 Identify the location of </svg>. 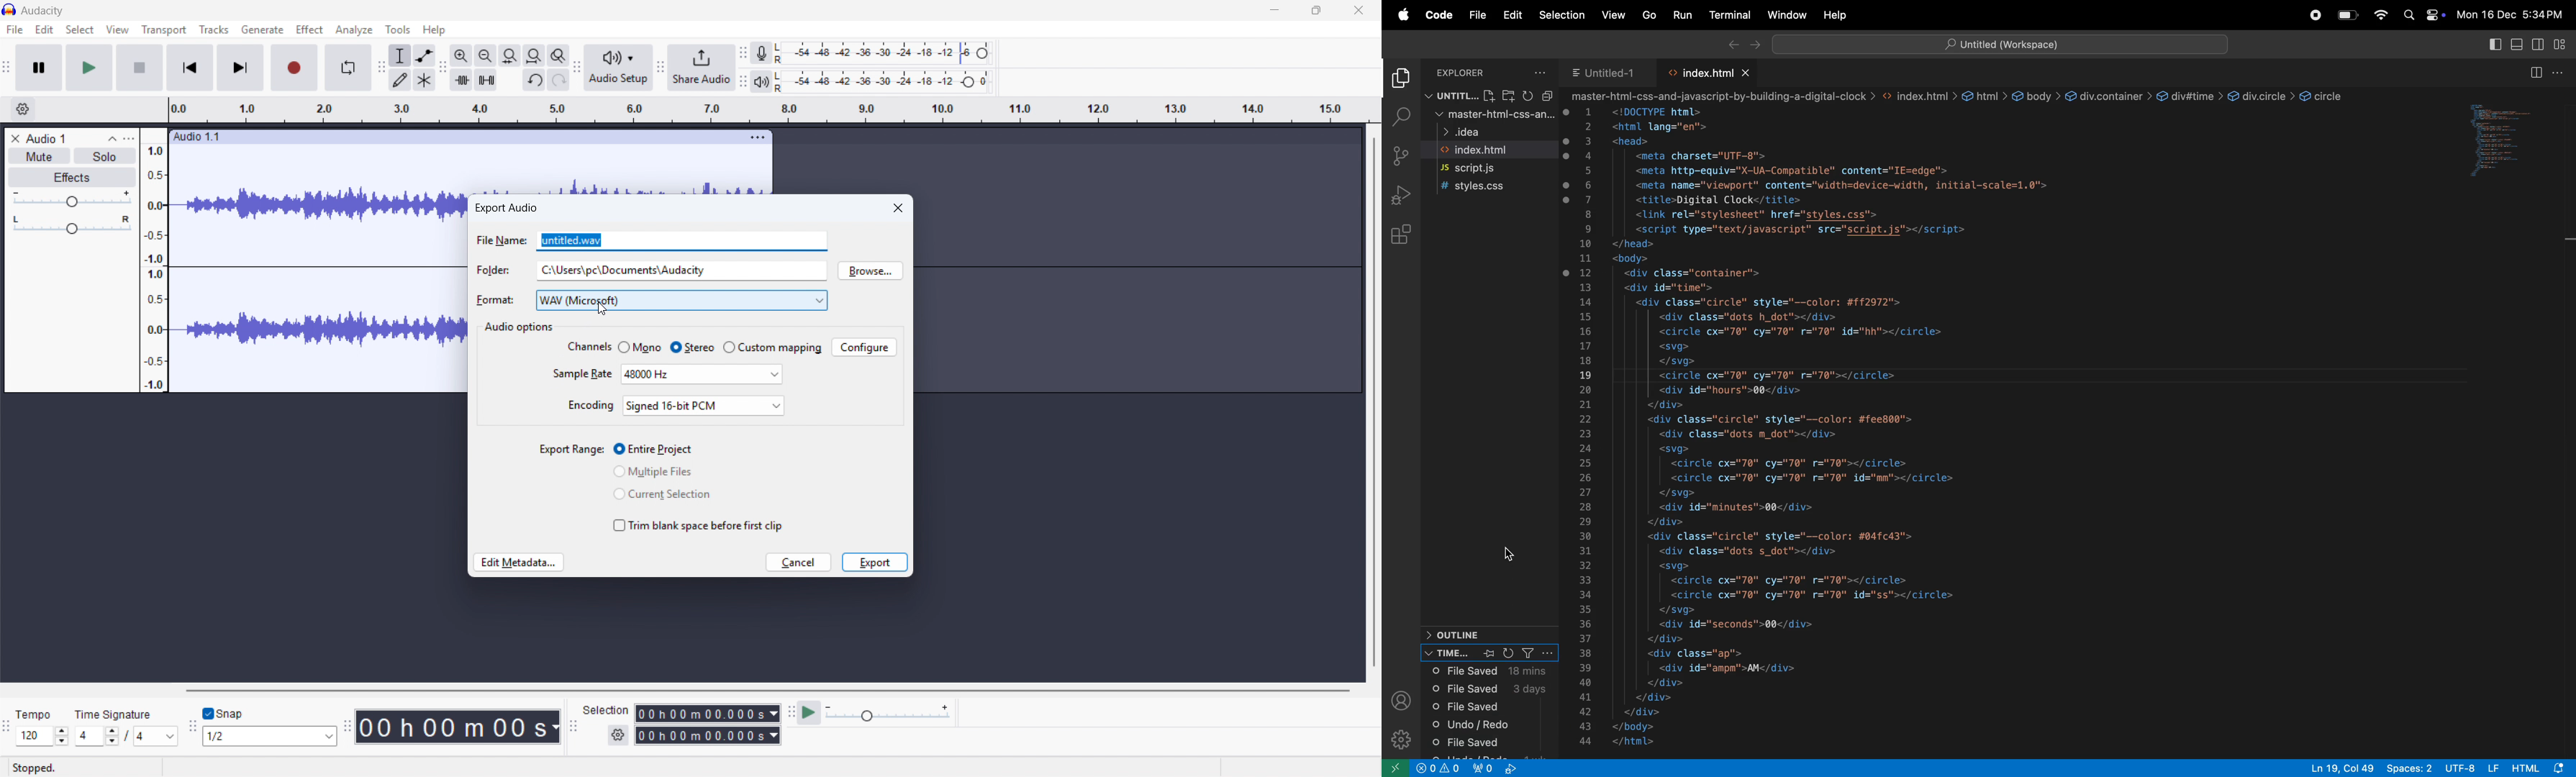
(1675, 493).